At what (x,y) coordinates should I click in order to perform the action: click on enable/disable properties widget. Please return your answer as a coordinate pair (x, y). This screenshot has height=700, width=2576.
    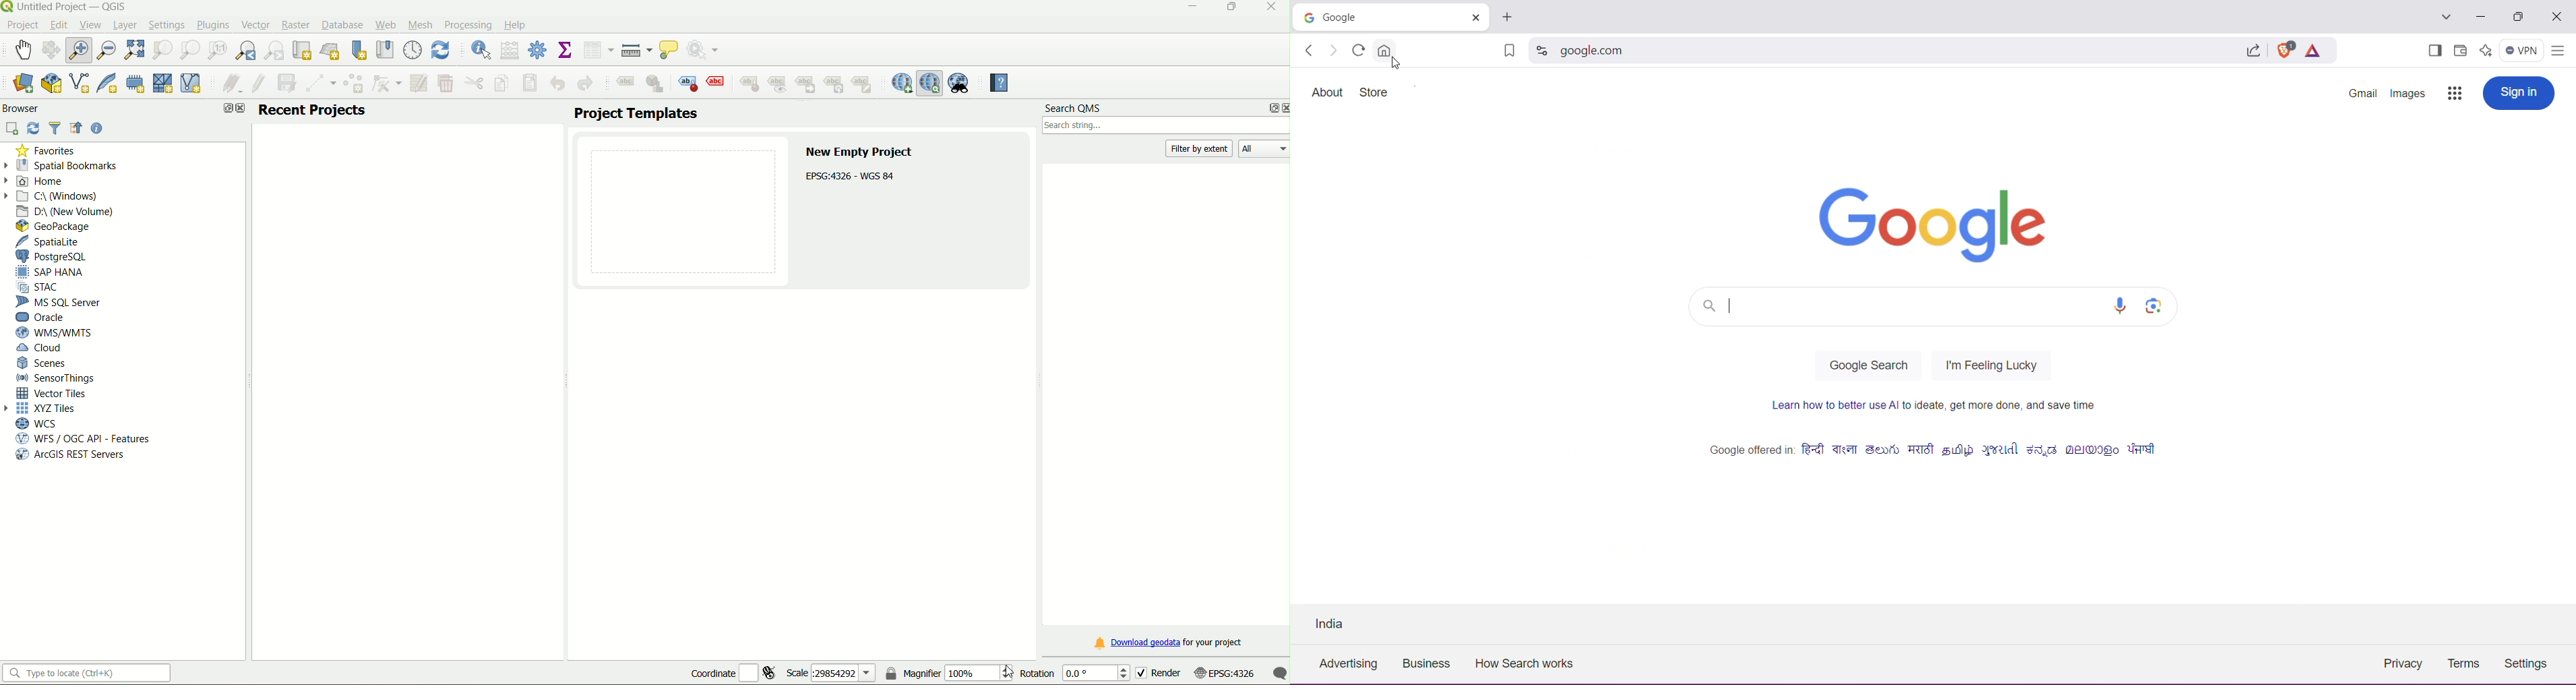
    Looking at the image, I should click on (98, 128).